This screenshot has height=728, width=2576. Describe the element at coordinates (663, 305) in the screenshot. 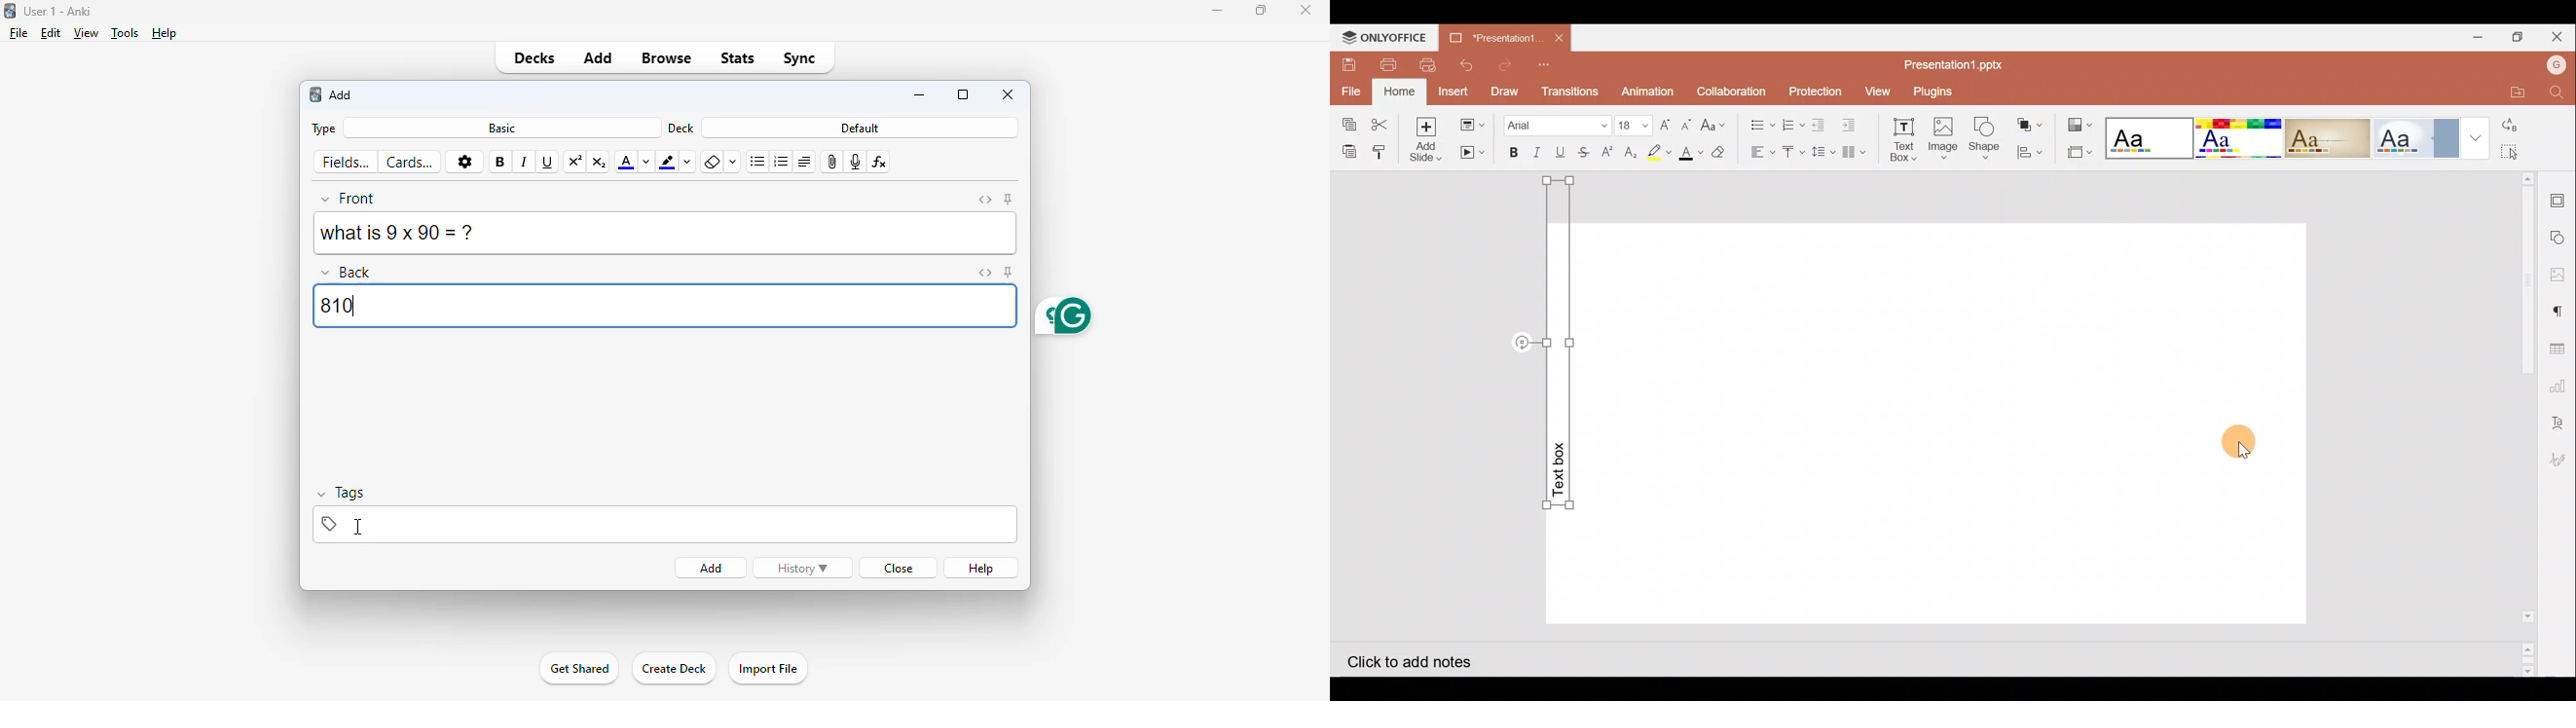

I see `810` at that location.